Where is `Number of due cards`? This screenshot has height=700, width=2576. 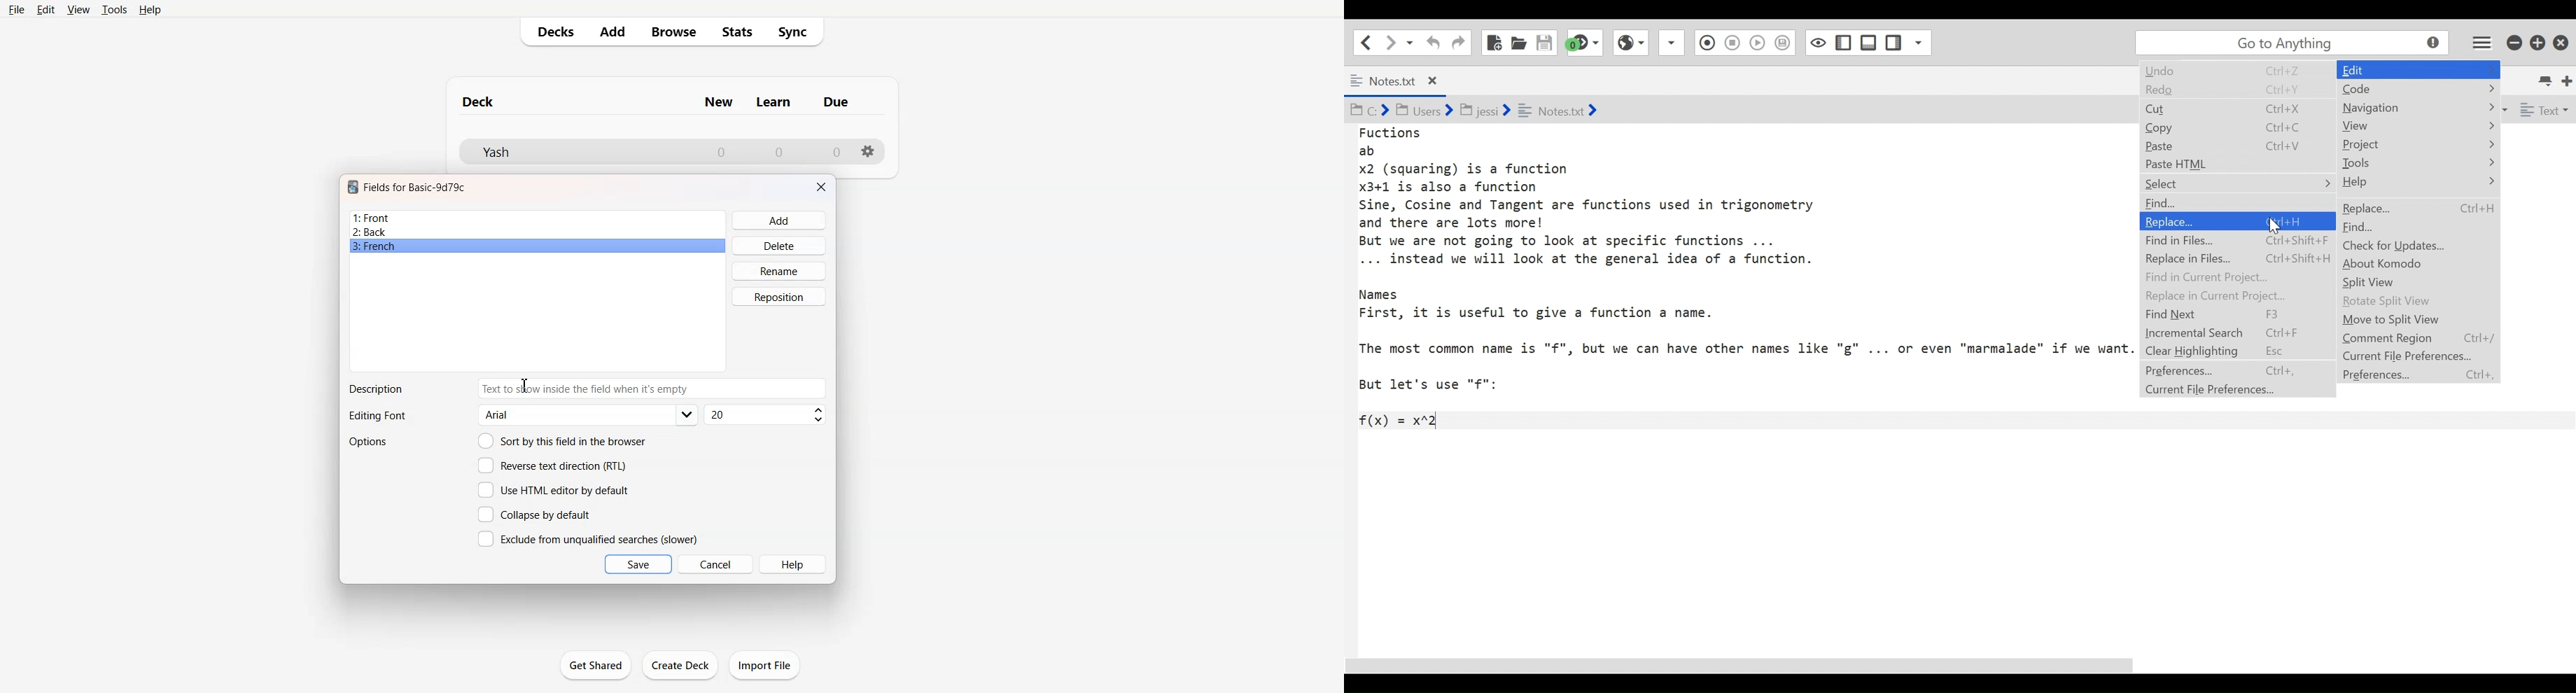 Number of due cards is located at coordinates (837, 152).